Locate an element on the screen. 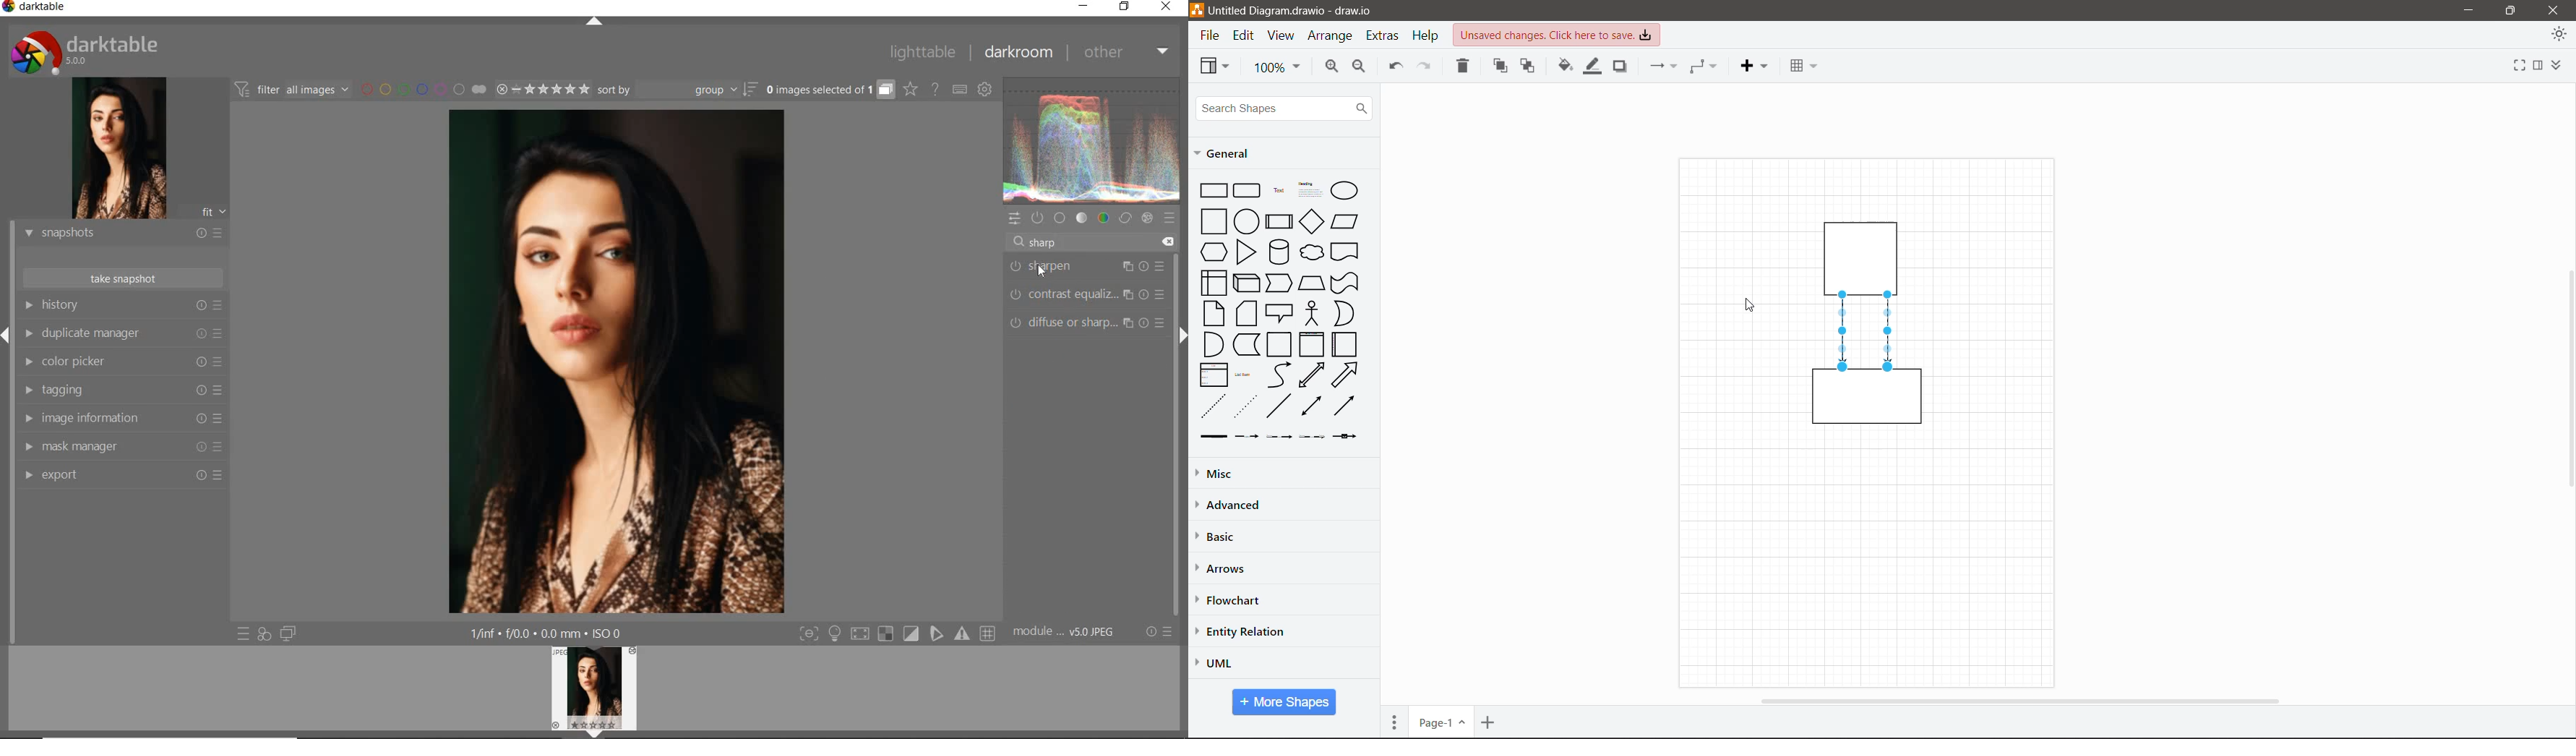 The width and height of the screenshot is (2576, 756). range ratings for selected images is located at coordinates (530, 91).